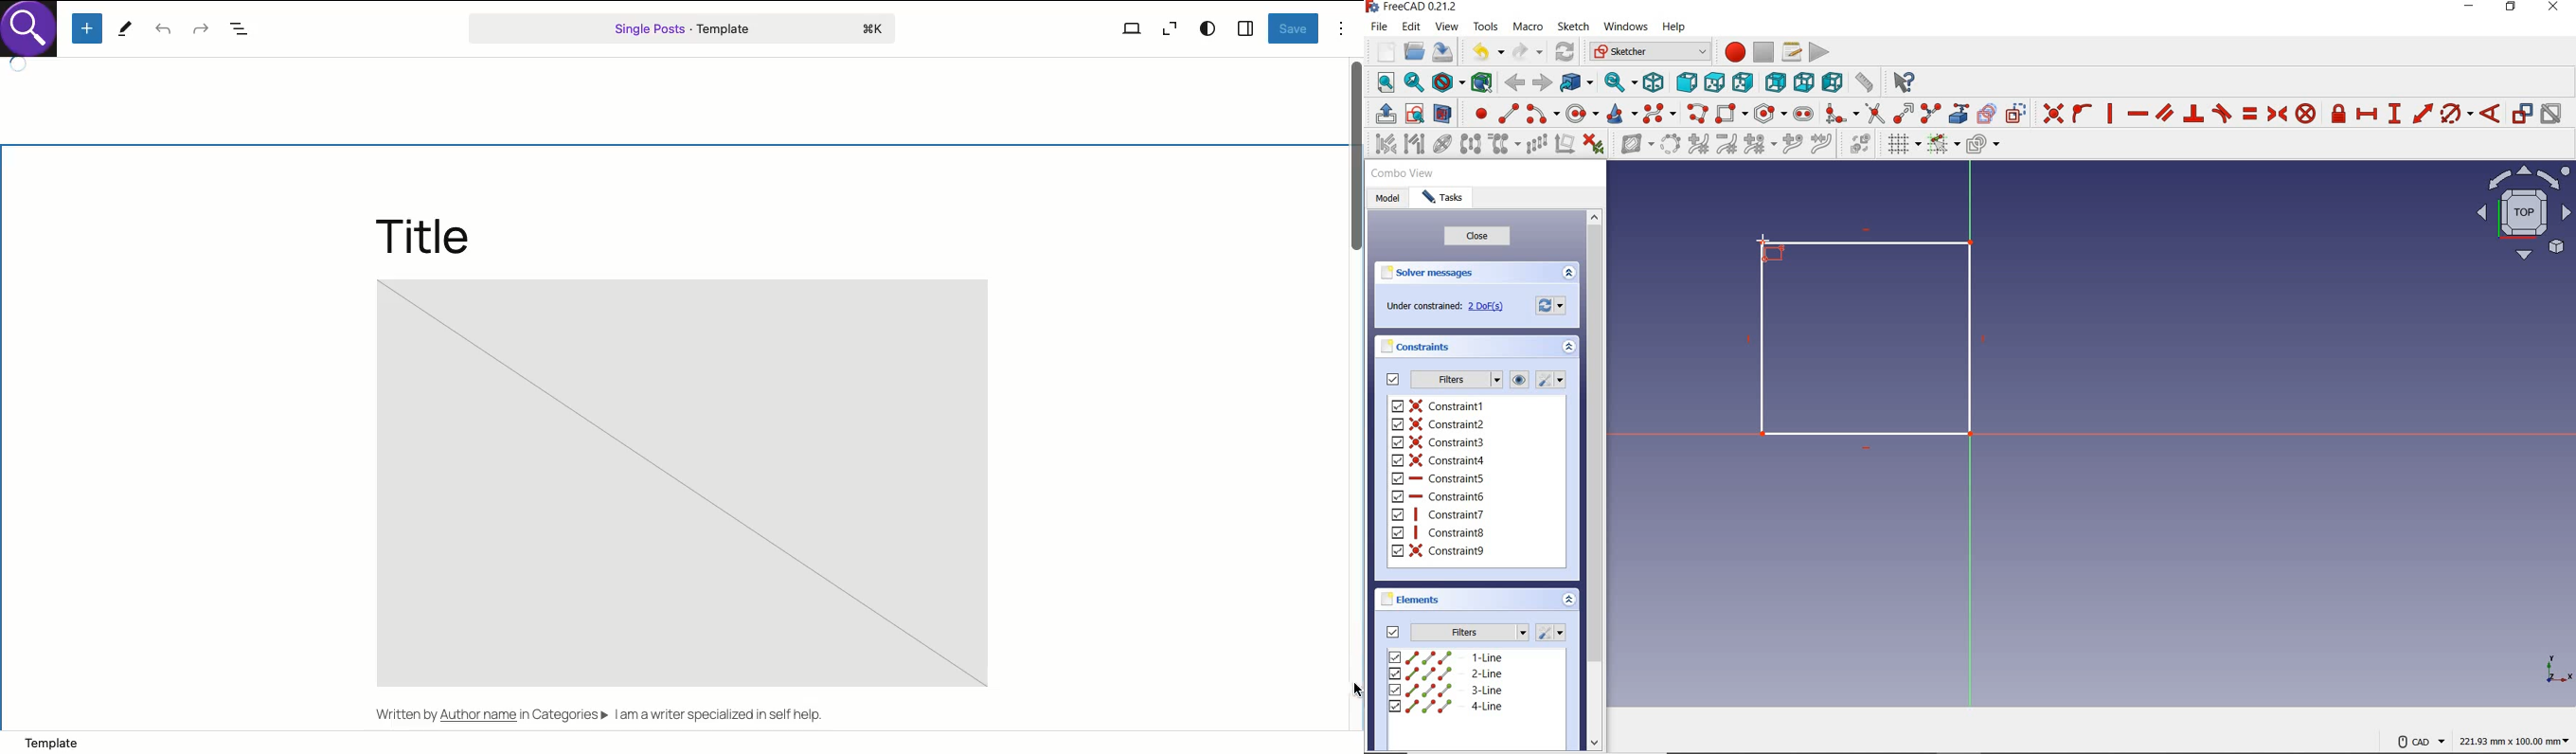 The width and height of the screenshot is (2576, 756). Describe the element at coordinates (684, 484) in the screenshot. I see `Image` at that location.